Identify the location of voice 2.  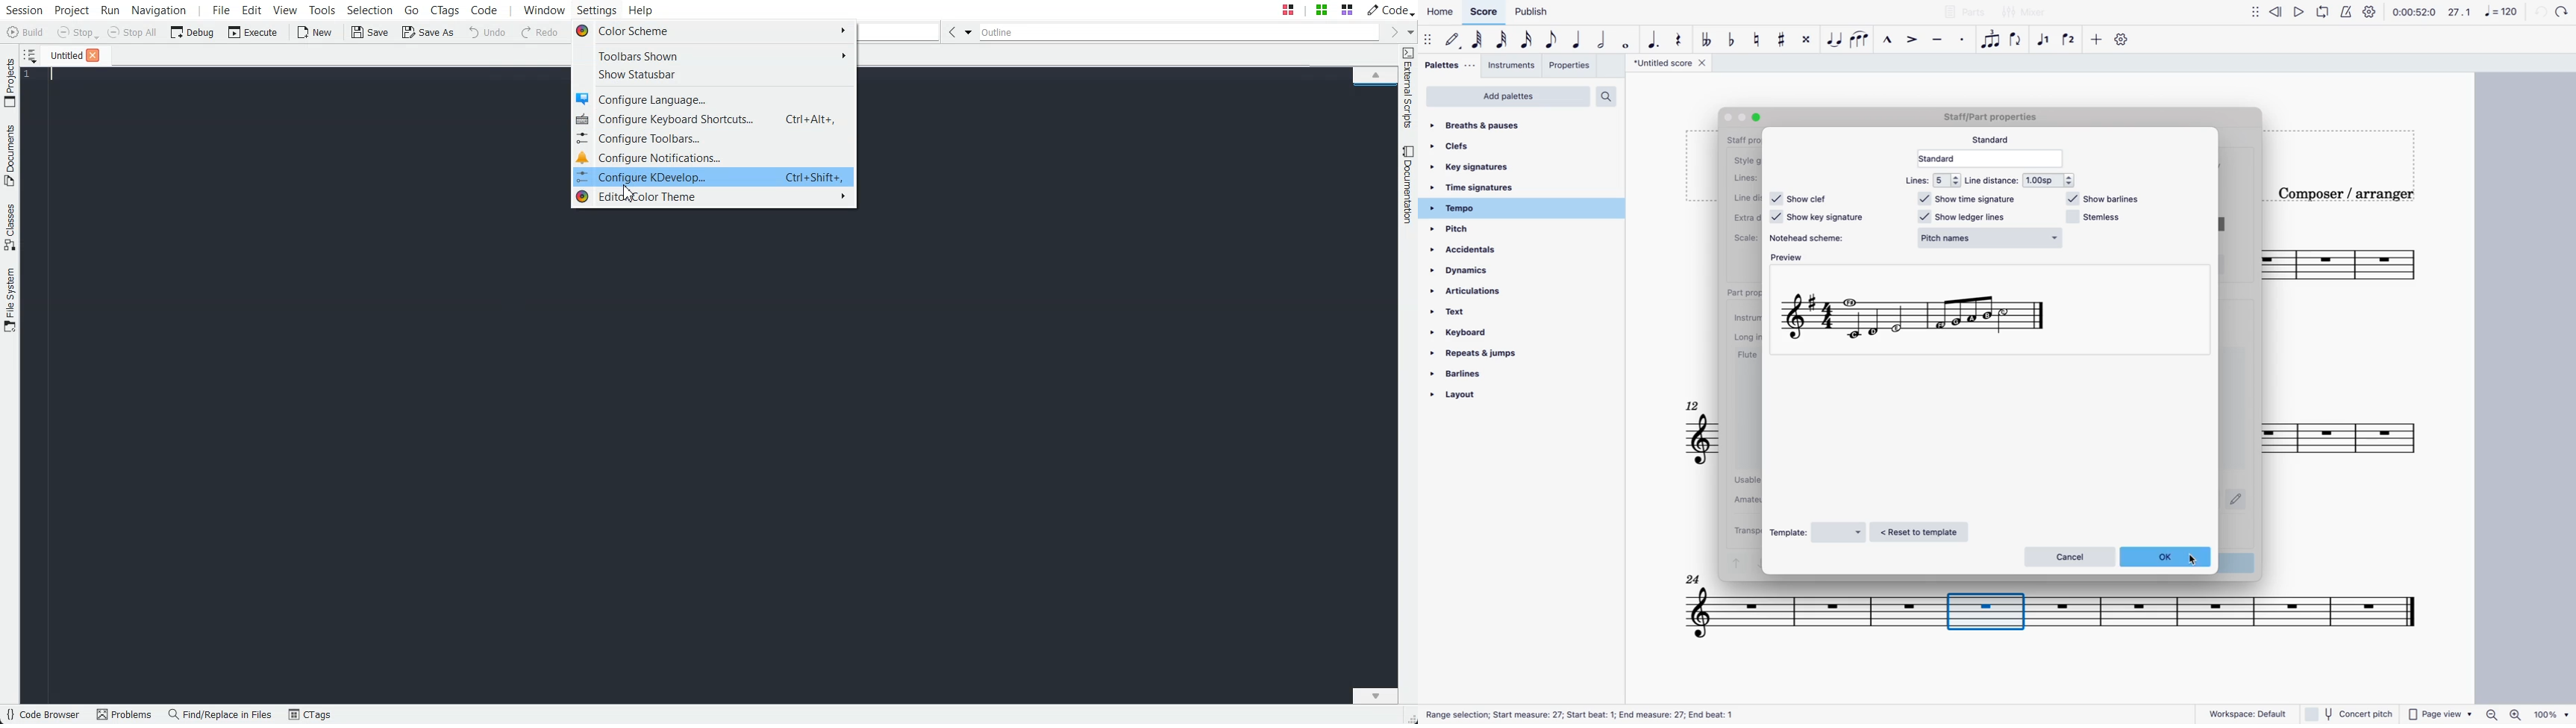
(2071, 36).